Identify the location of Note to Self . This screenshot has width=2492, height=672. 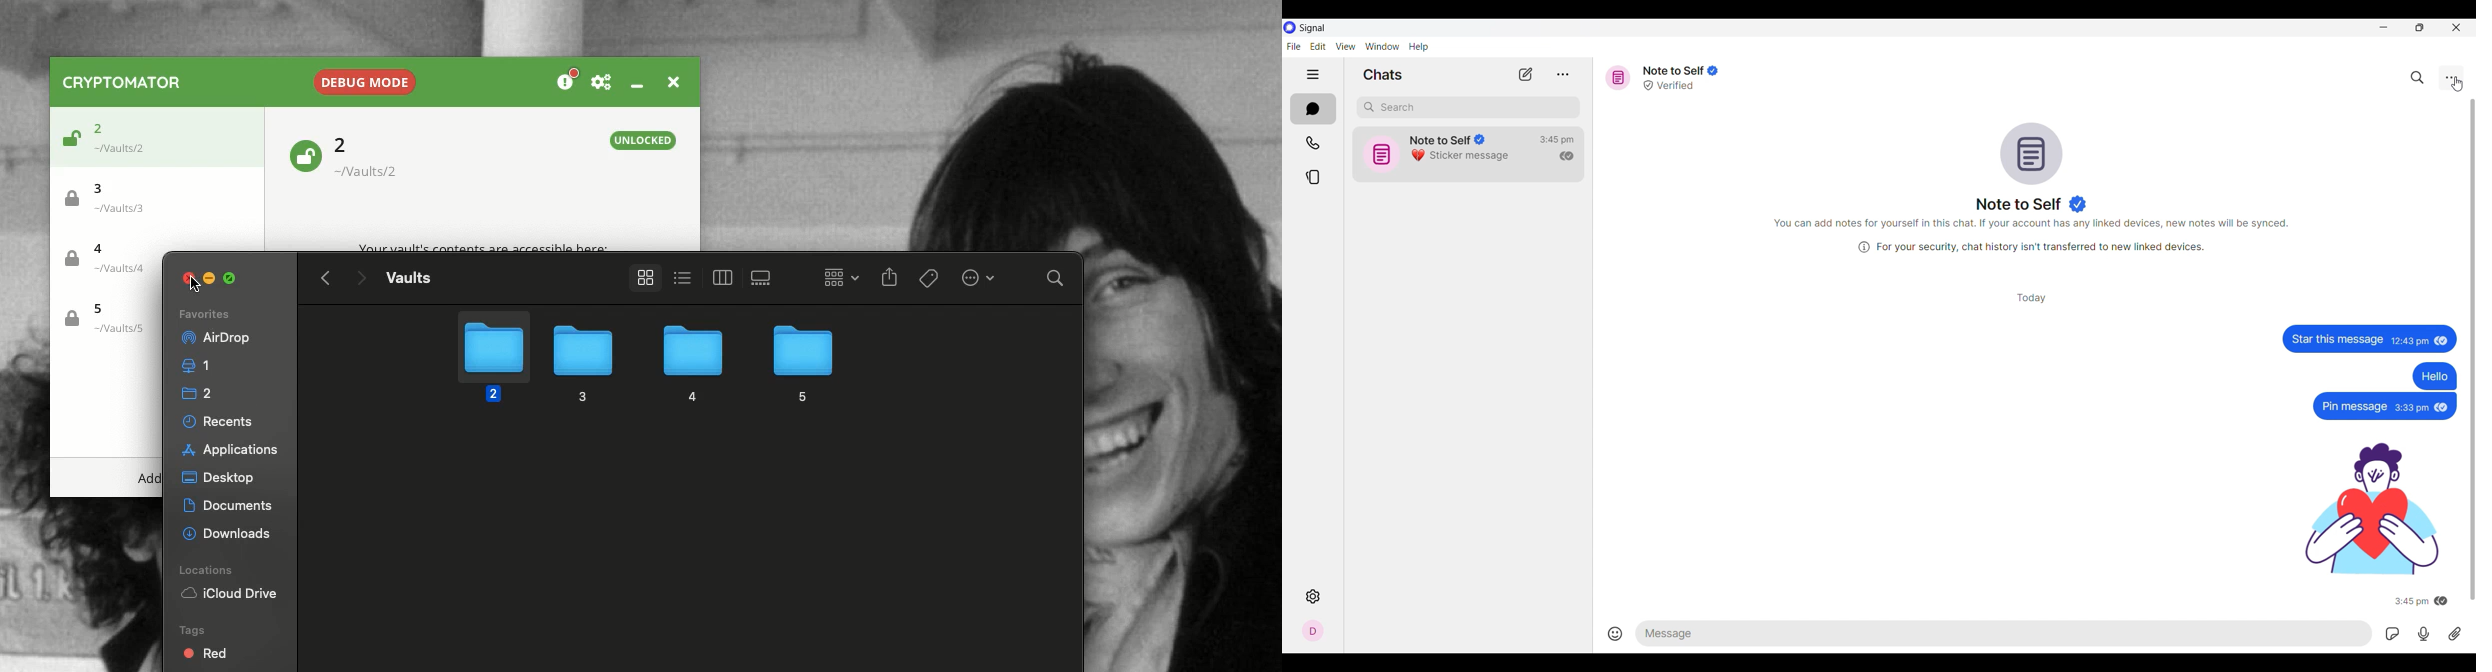
(1448, 138).